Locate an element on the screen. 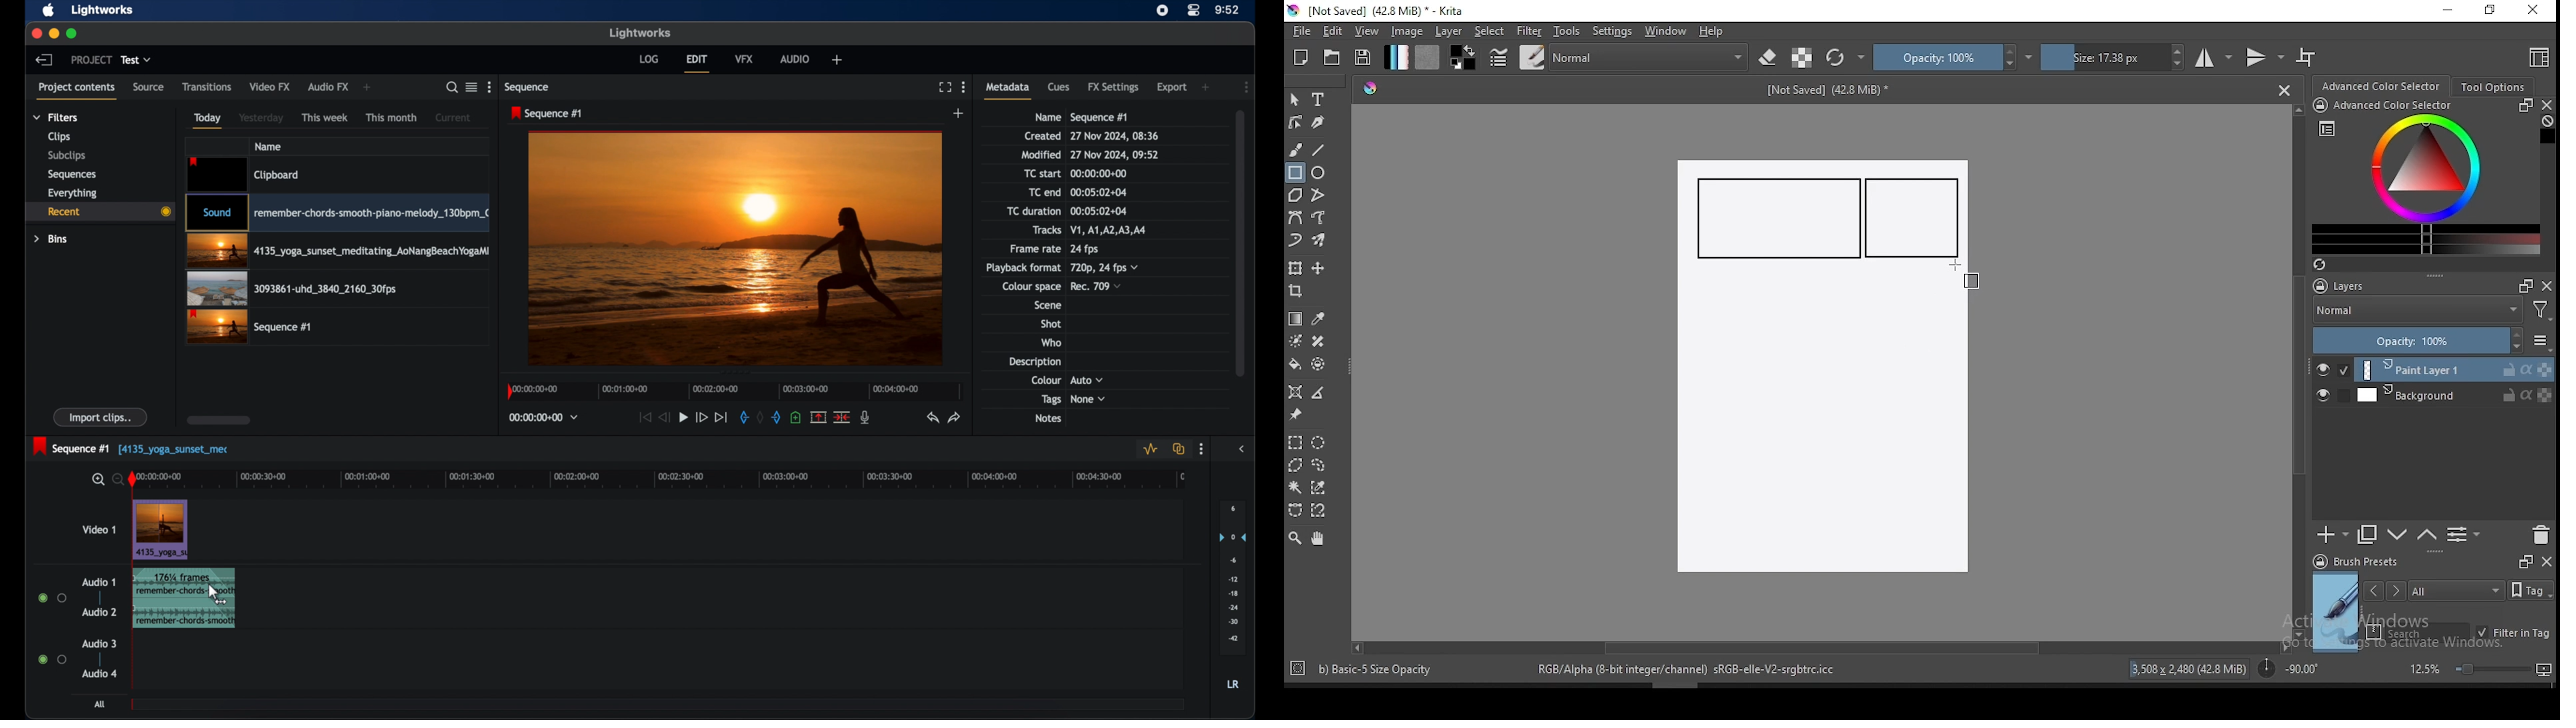 This screenshot has height=728, width=2576. icon and file name is located at coordinates (1379, 11).